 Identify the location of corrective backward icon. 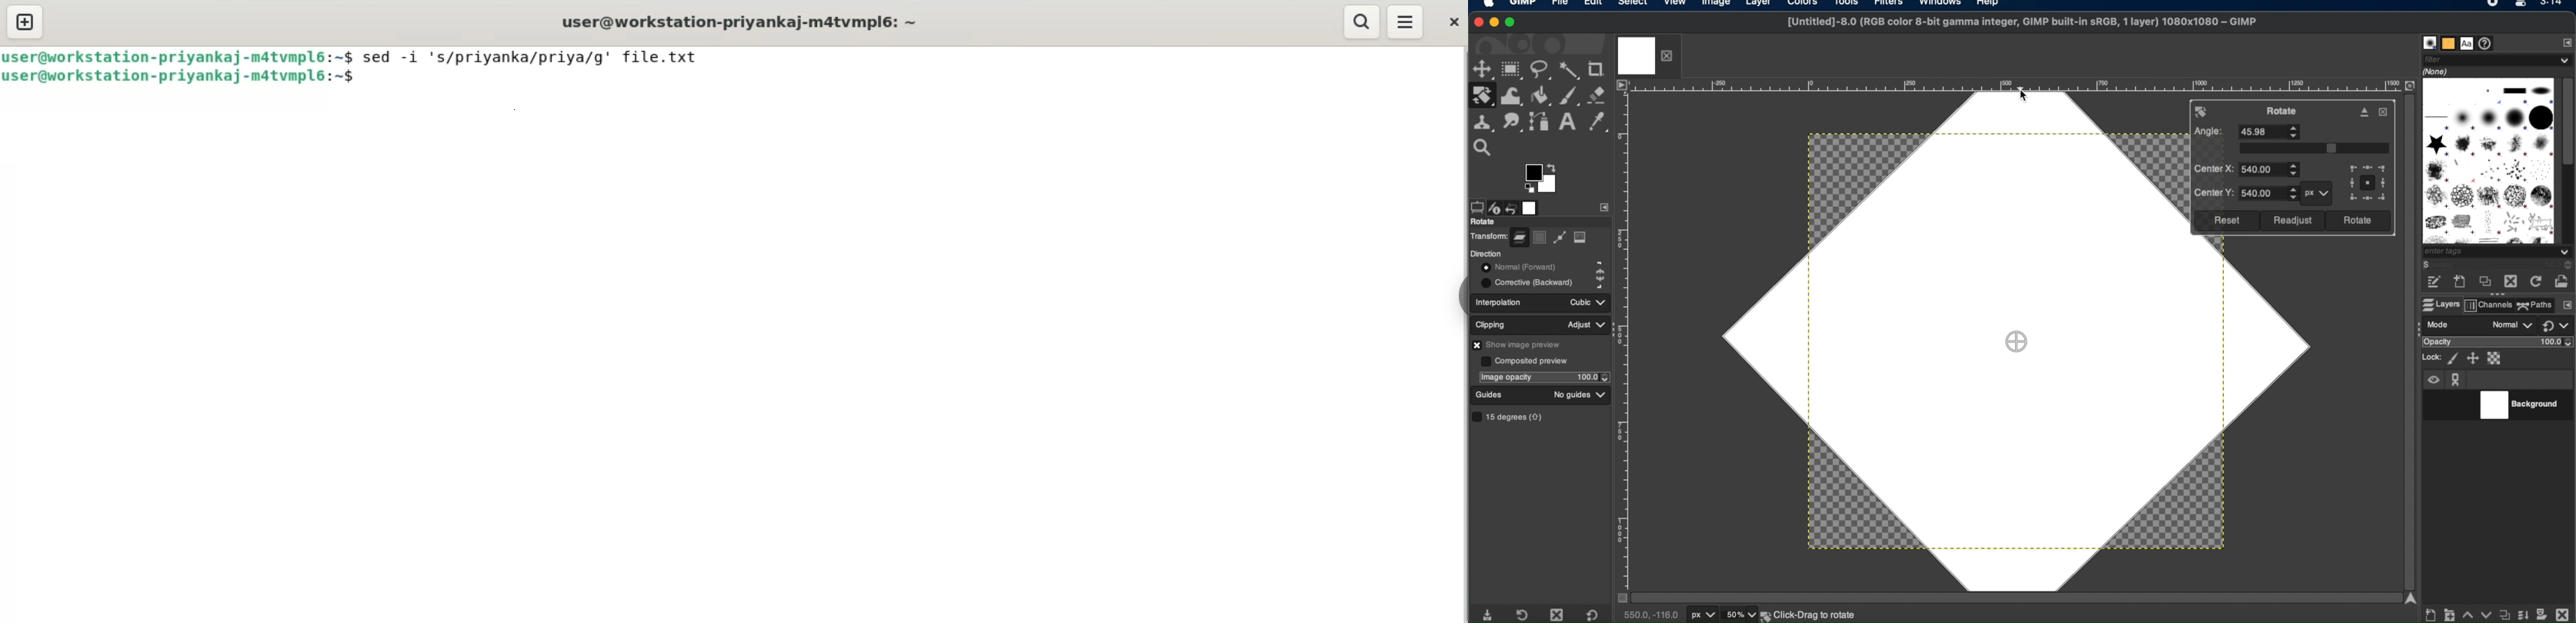
(1598, 284).